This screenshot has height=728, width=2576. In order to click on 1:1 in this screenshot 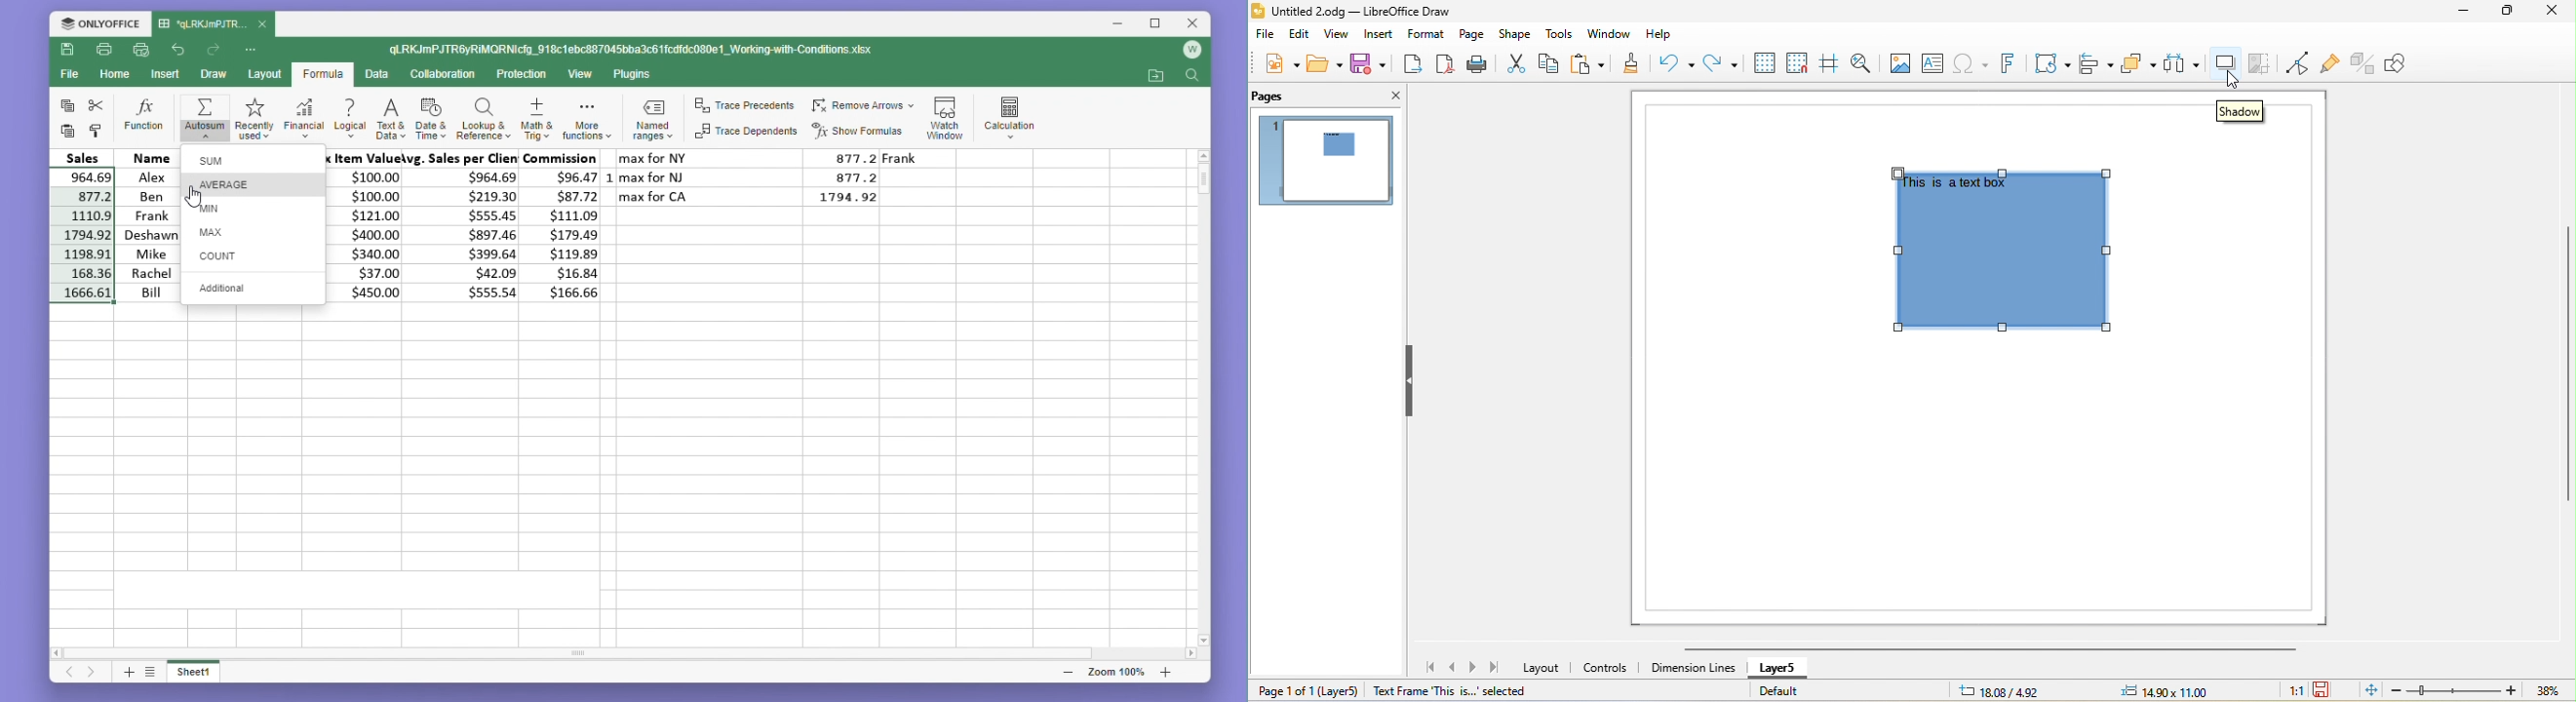, I will do `click(2289, 691)`.